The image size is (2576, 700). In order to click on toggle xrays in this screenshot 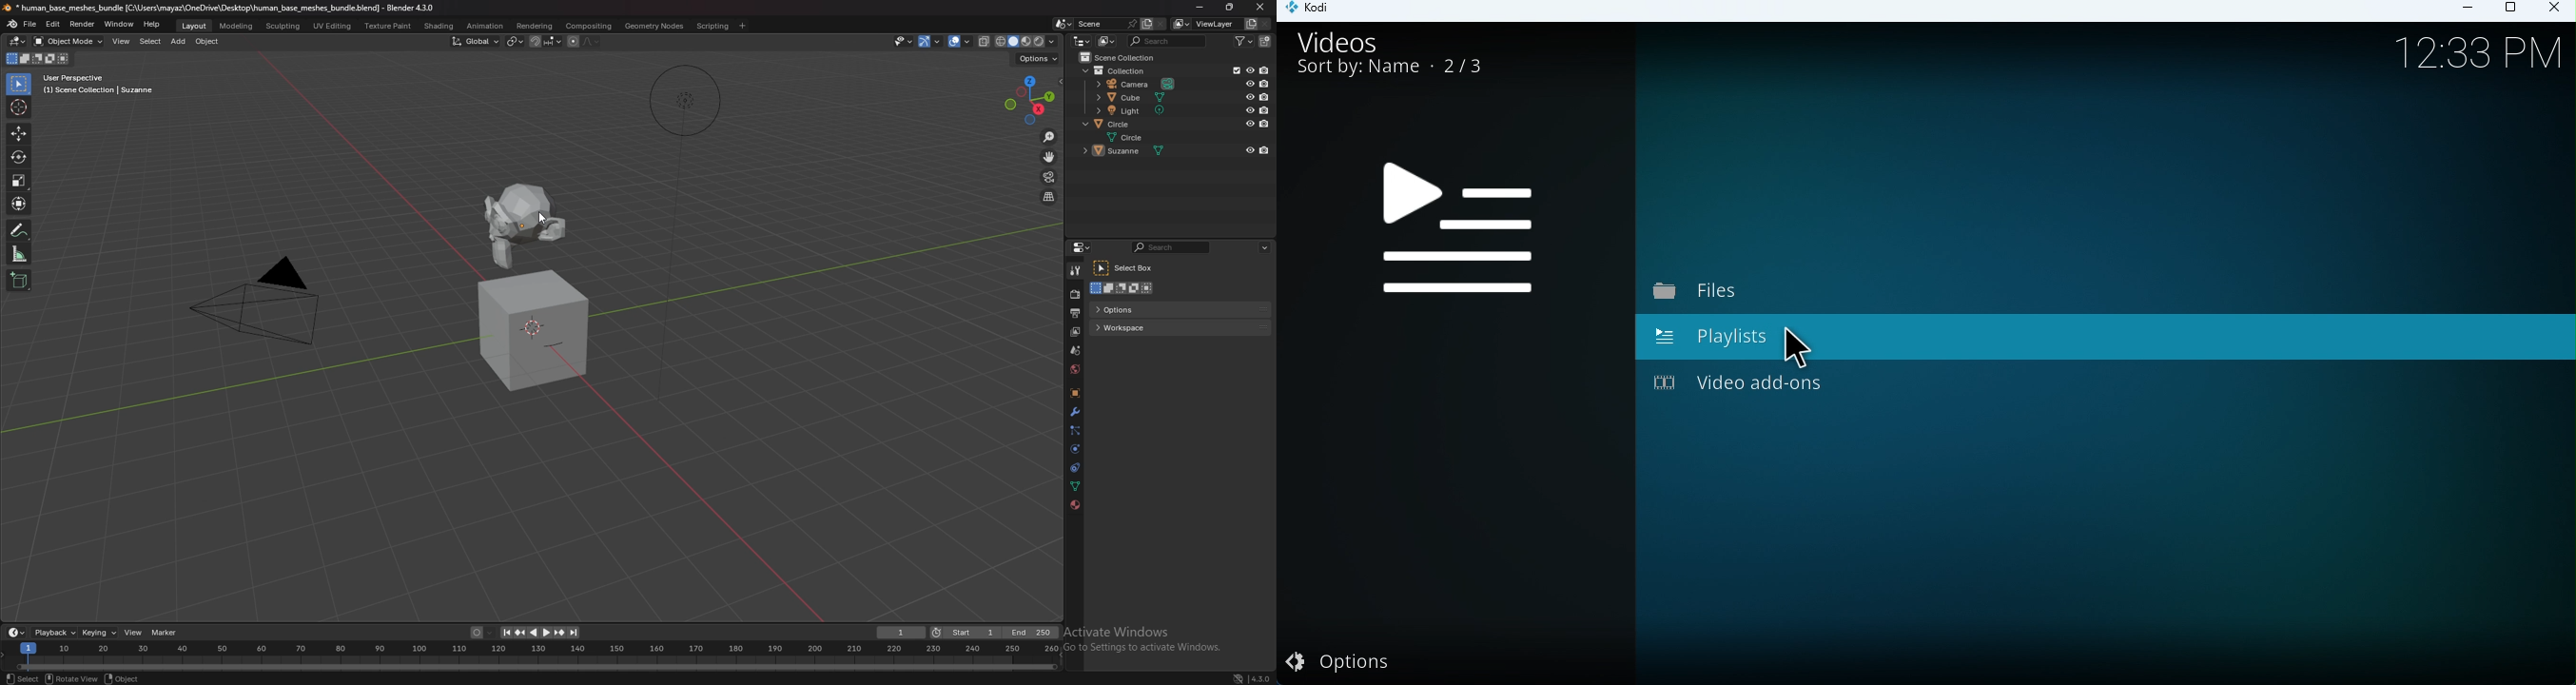, I will do `click(985, 41)`.